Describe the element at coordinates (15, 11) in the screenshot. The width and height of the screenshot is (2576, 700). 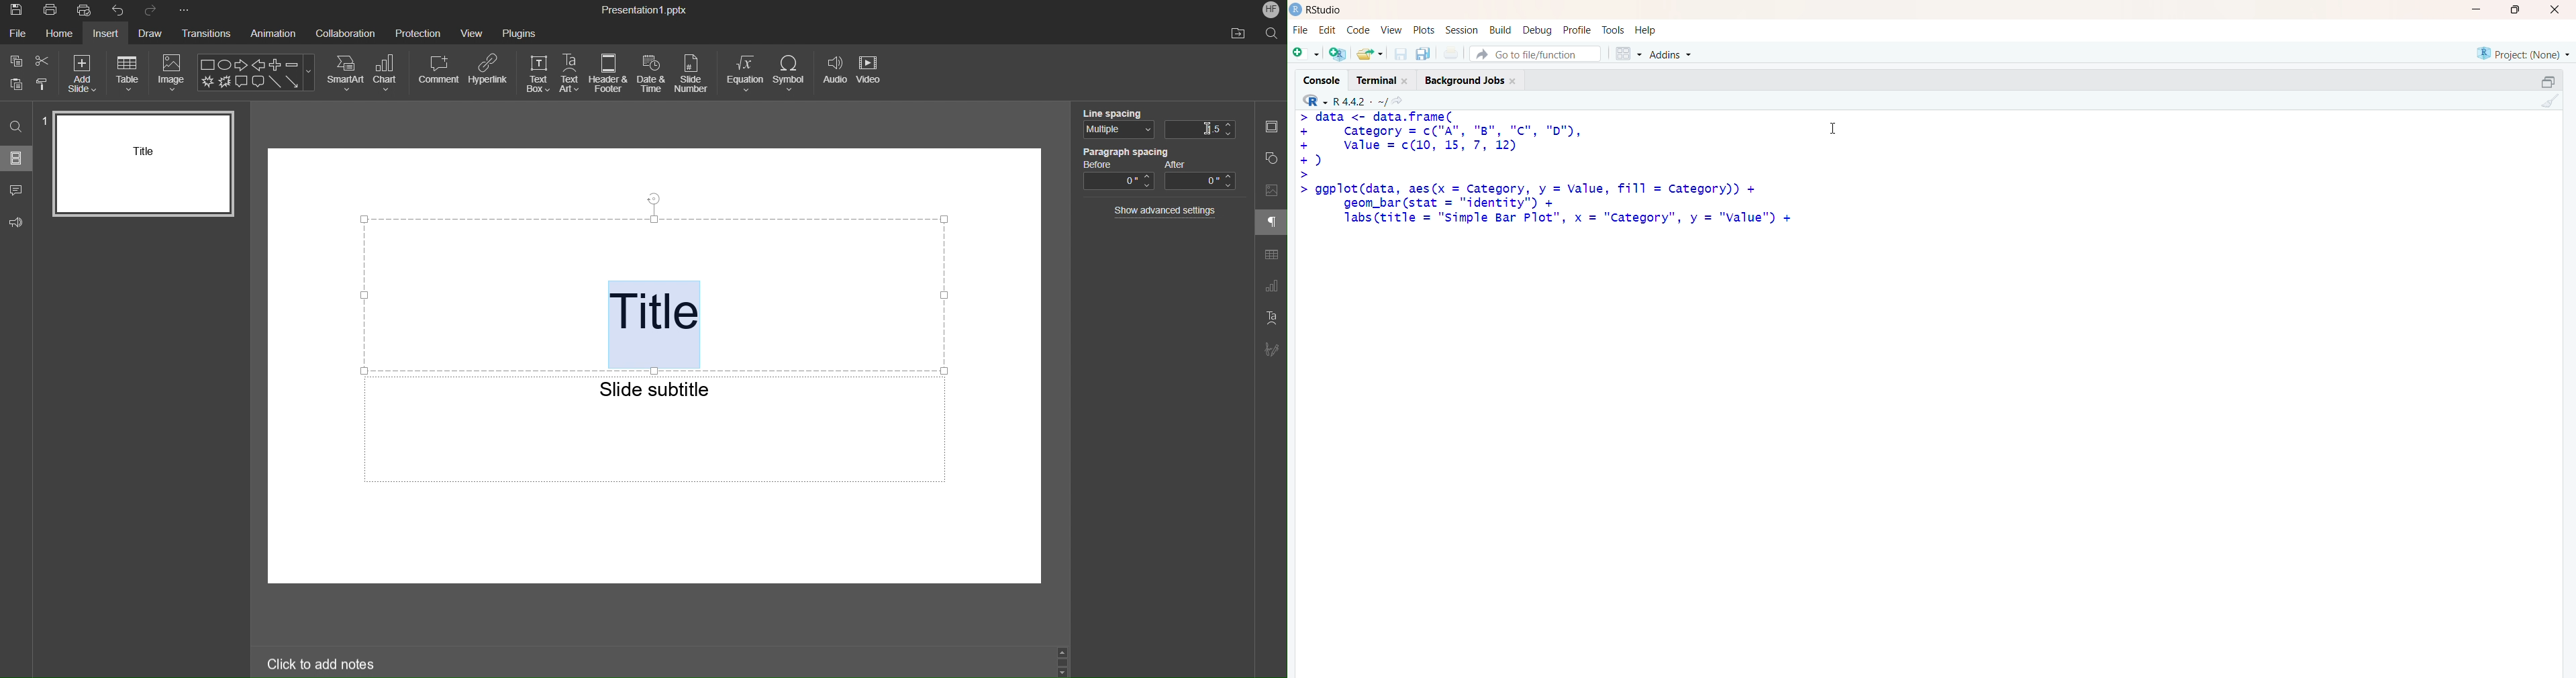
I see `Save` at that location.